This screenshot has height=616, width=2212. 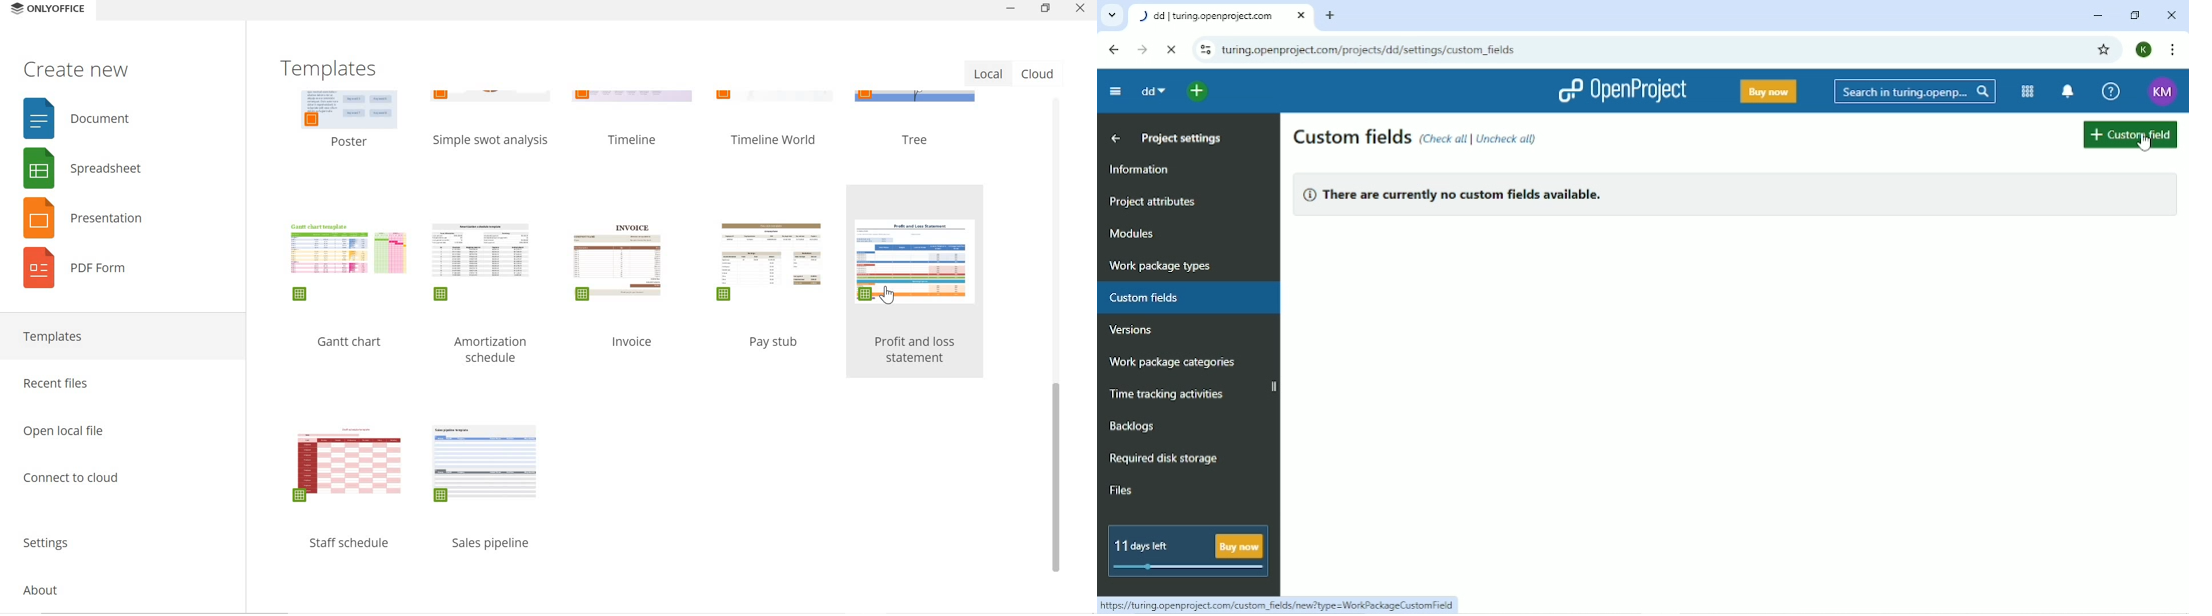 What do you see at coordinates (1627, 91) in the screenshot?
I see `OpenProject` at bounding box center [1627, 91].